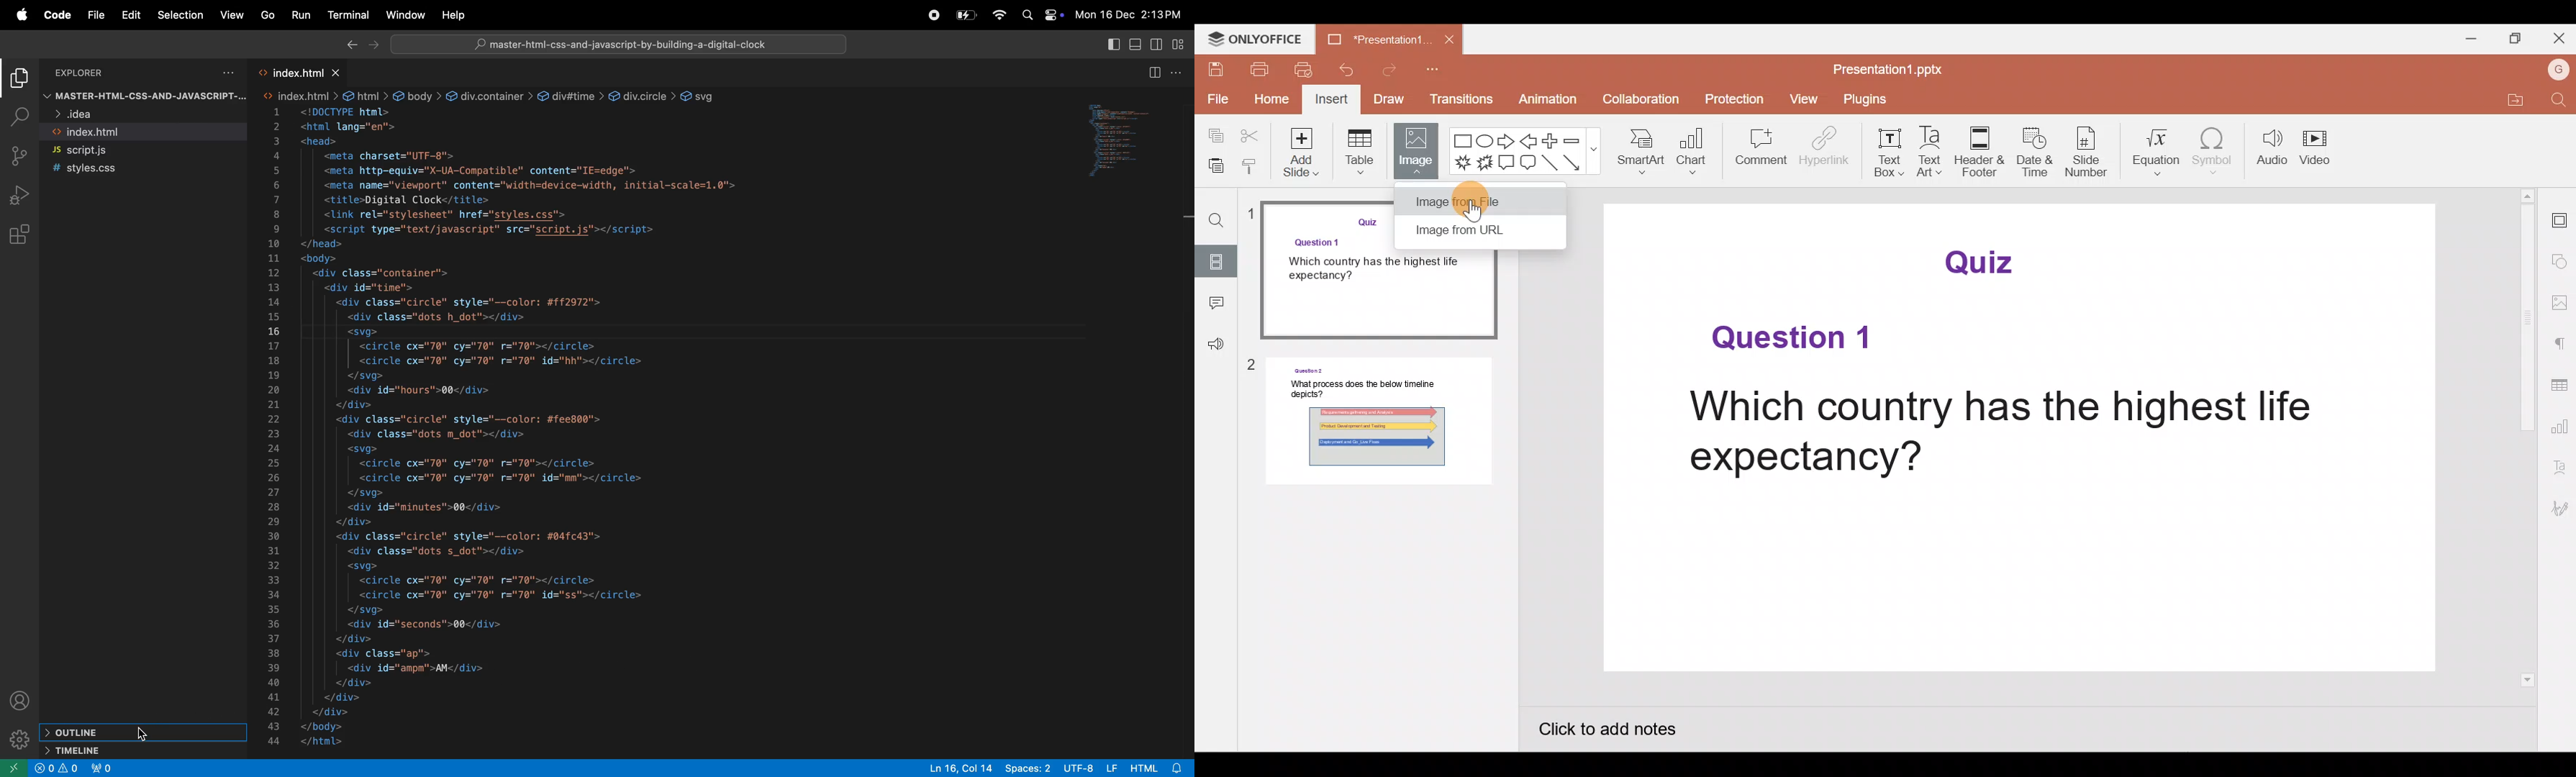 This screenshot has width=2576, height=784. Describe the element at coordinates (2019, 586) in the screenshot. I see `Presentation slide` at that location.